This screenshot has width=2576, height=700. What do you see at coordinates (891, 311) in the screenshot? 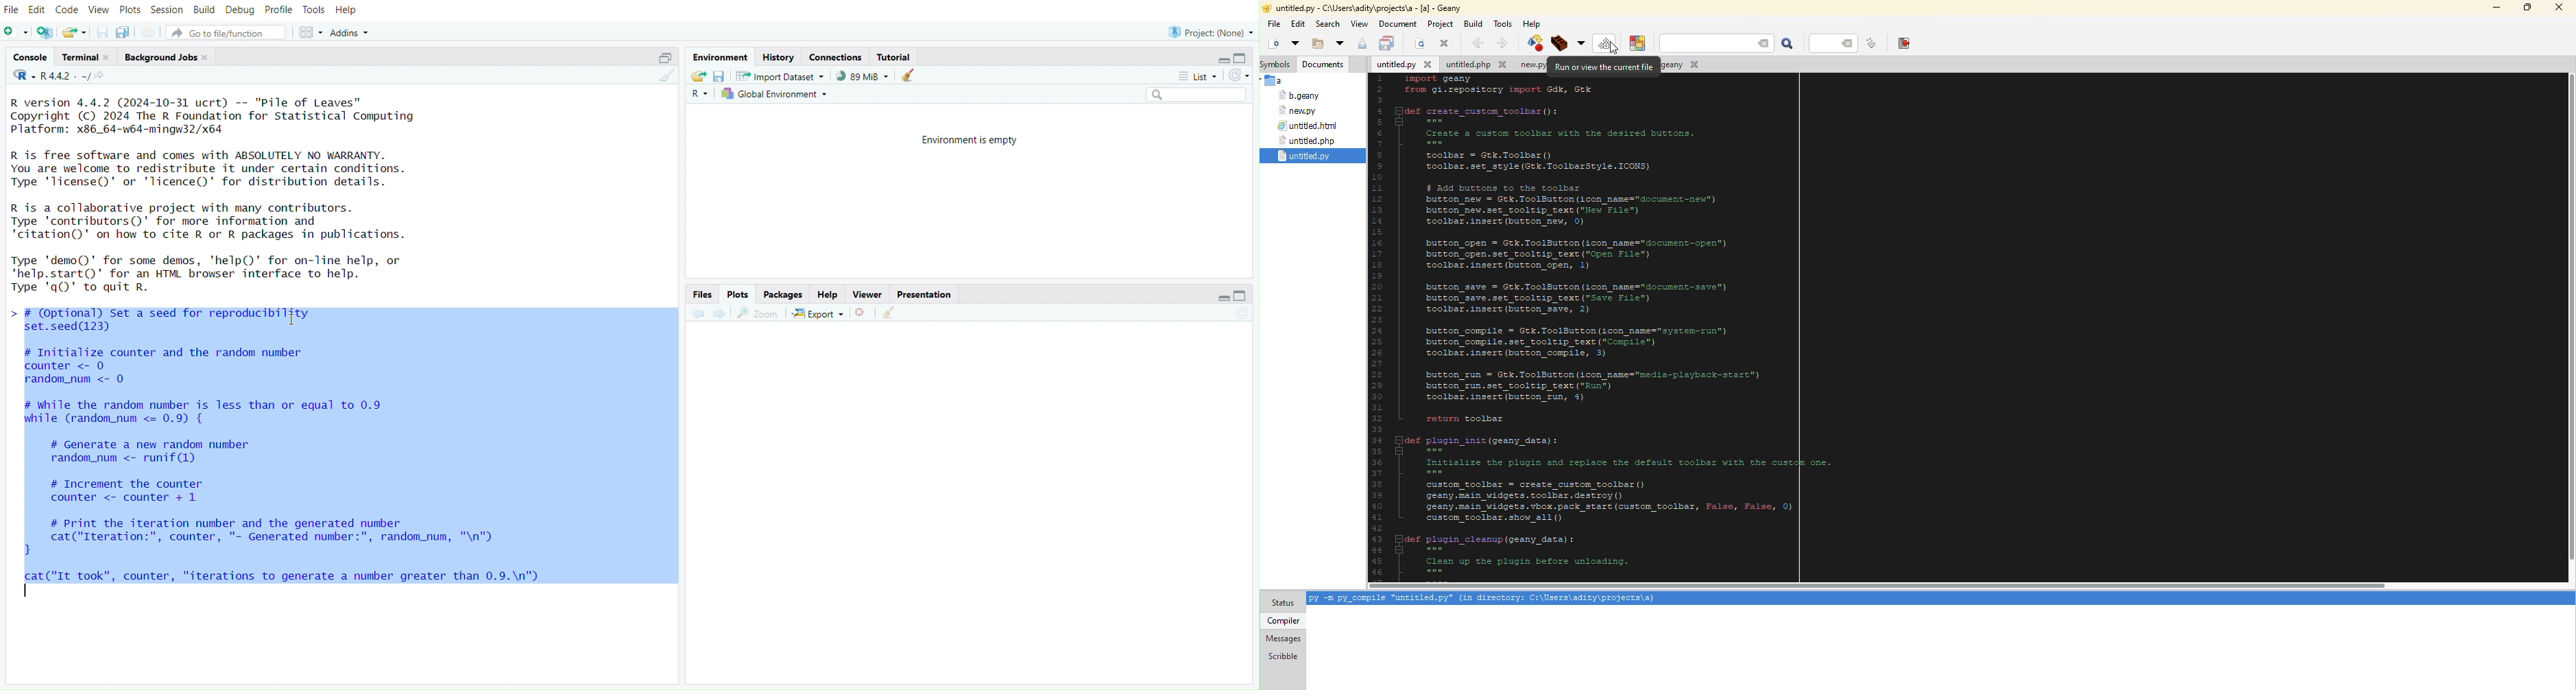
I see `Clear Console (Ctrl + L)` at bounding box center [891, 311].